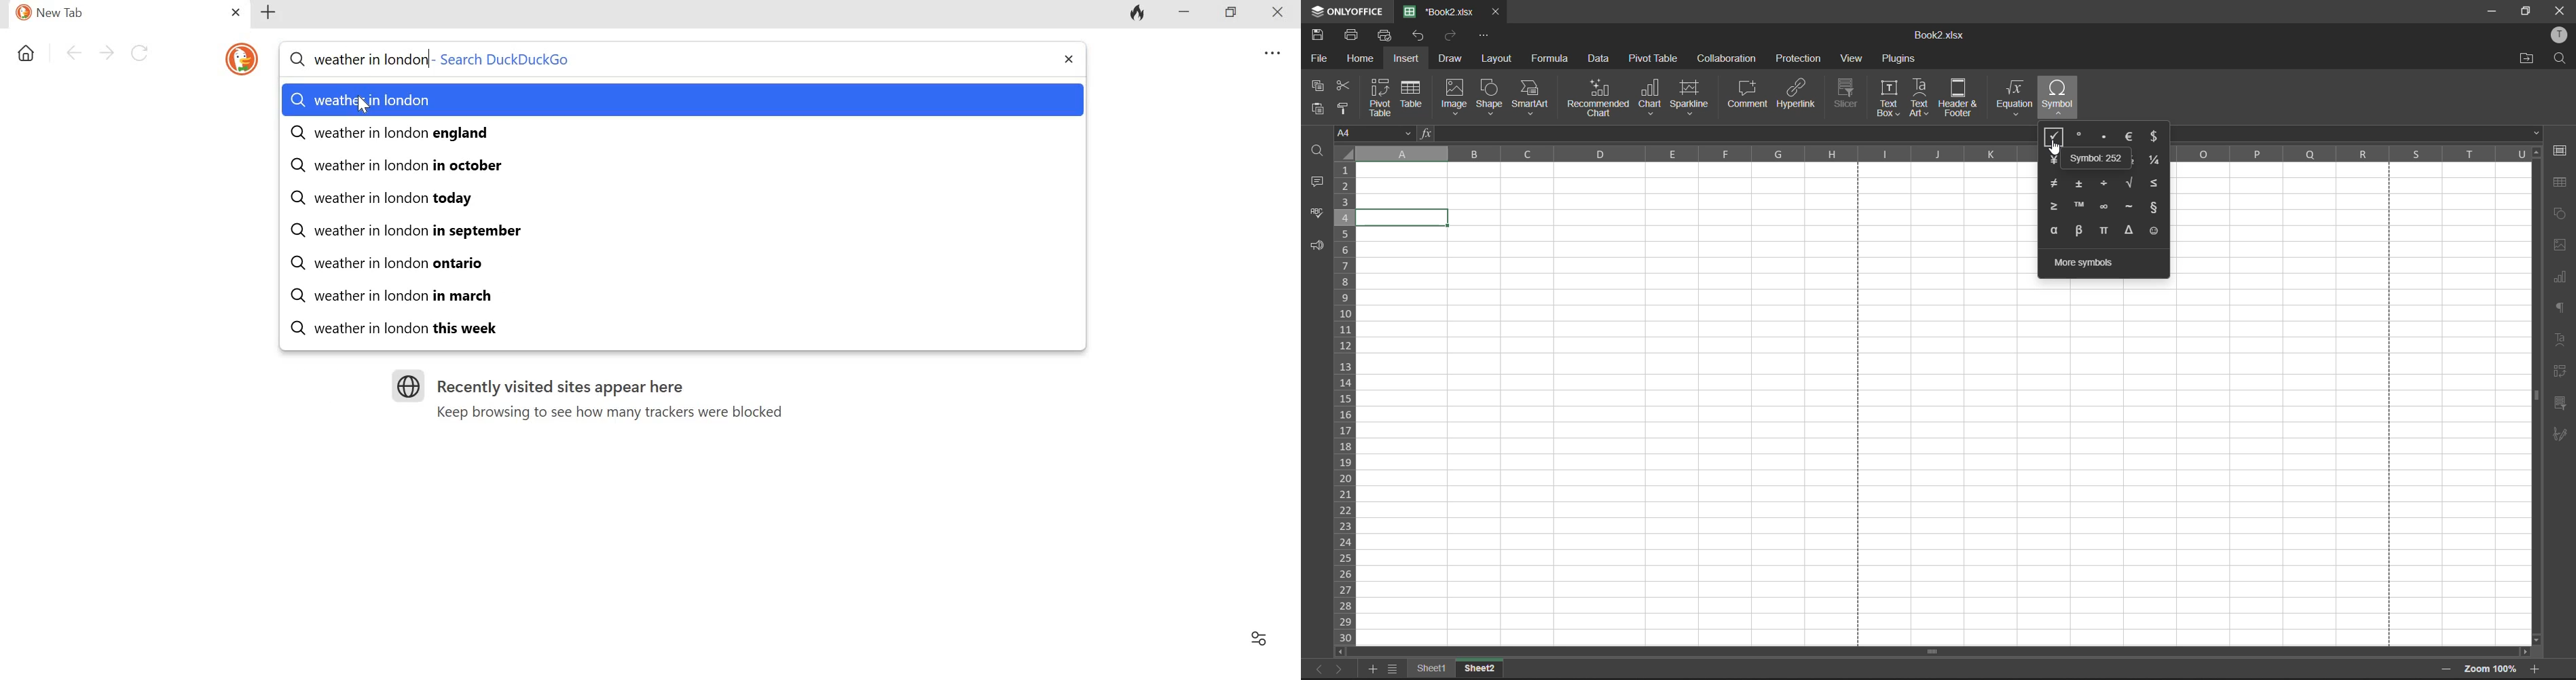 Image resolution: width=2576 pixels, height=700 pixels. I want to click on comment, so click(1749, 94).